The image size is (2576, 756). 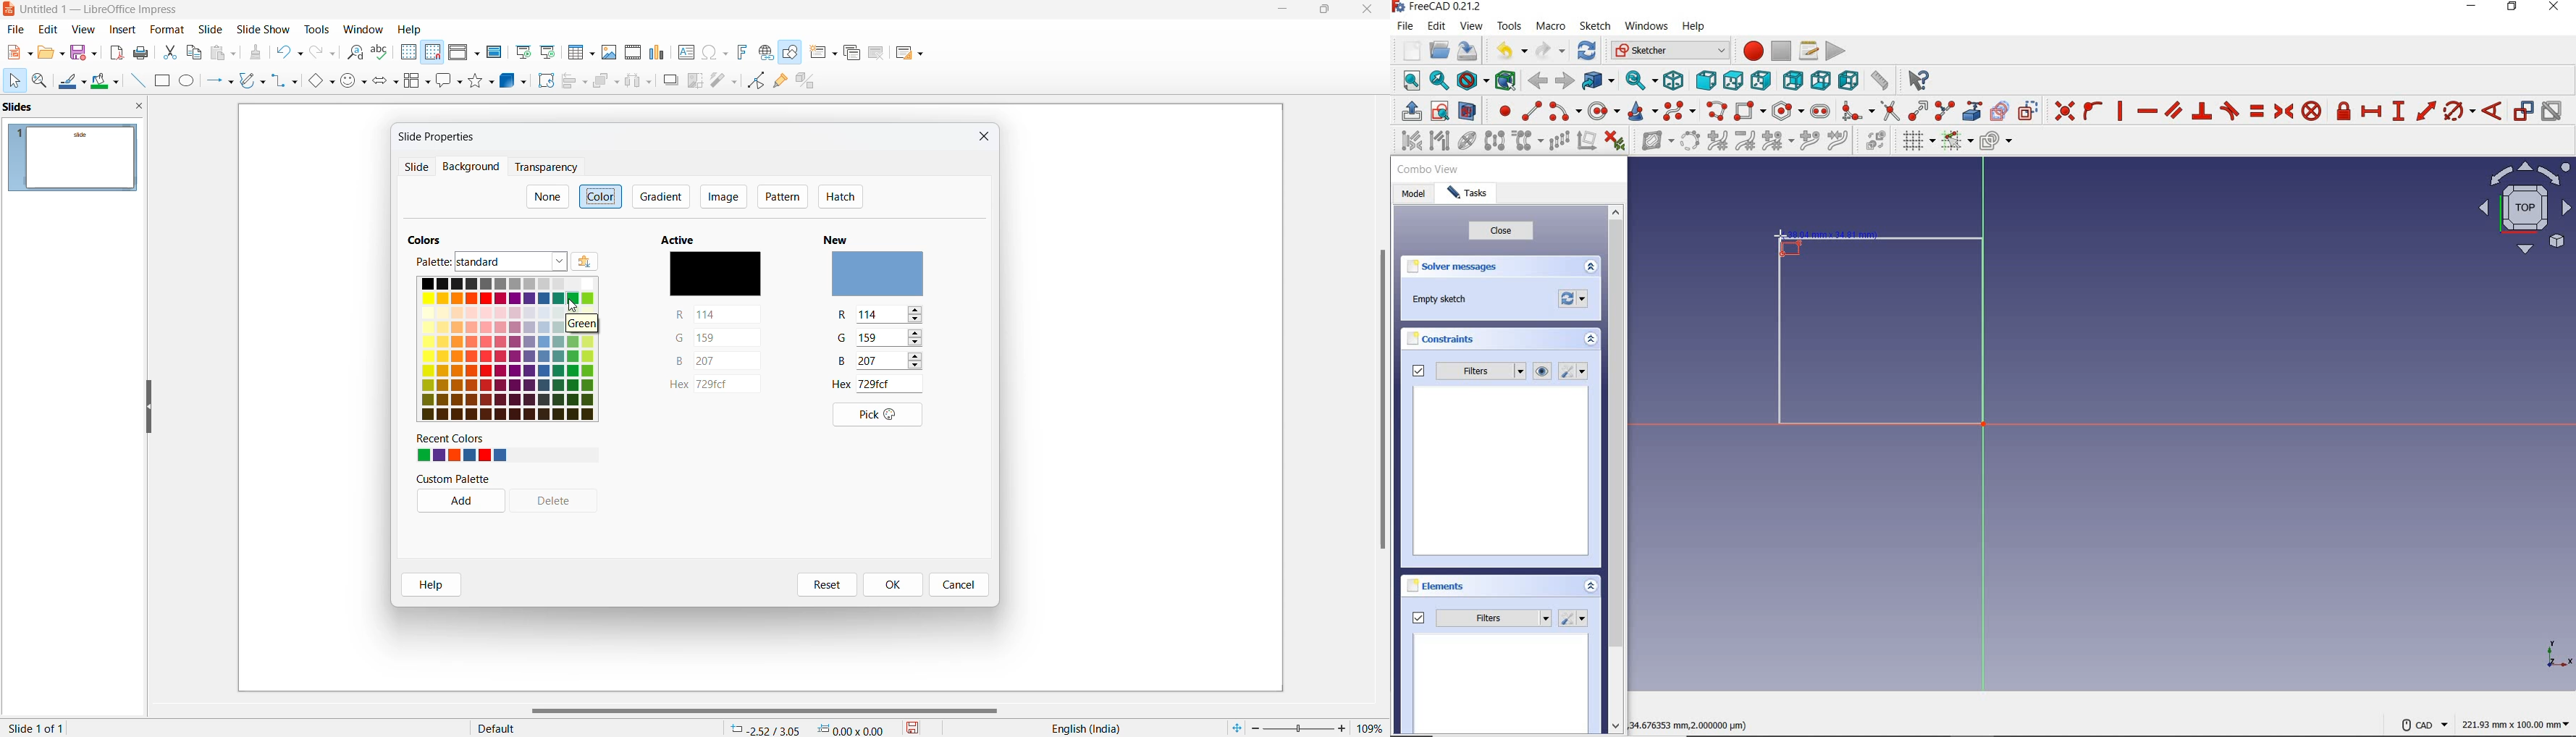 What do you see at coordinates (458, 502) in the screenshot?
I see `add palette` at bounding box center [458, 502].